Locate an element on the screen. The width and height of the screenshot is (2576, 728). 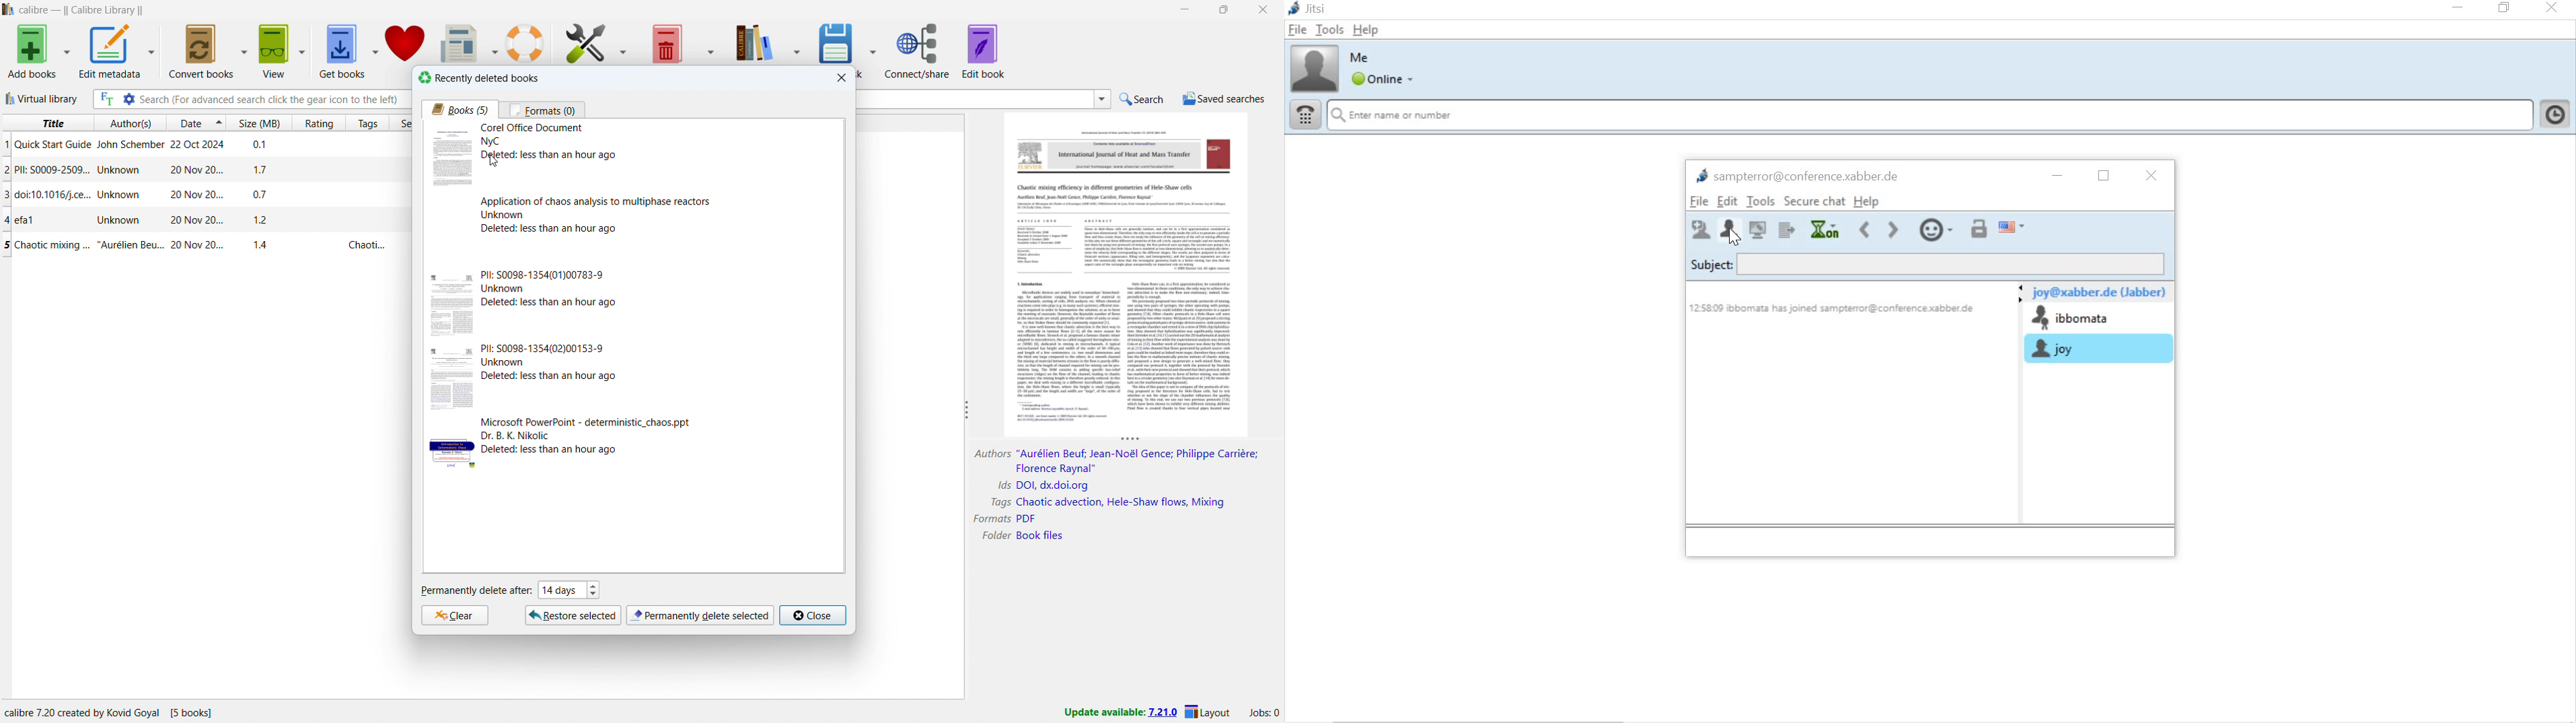
edit book is located at coordinates (983, 50).